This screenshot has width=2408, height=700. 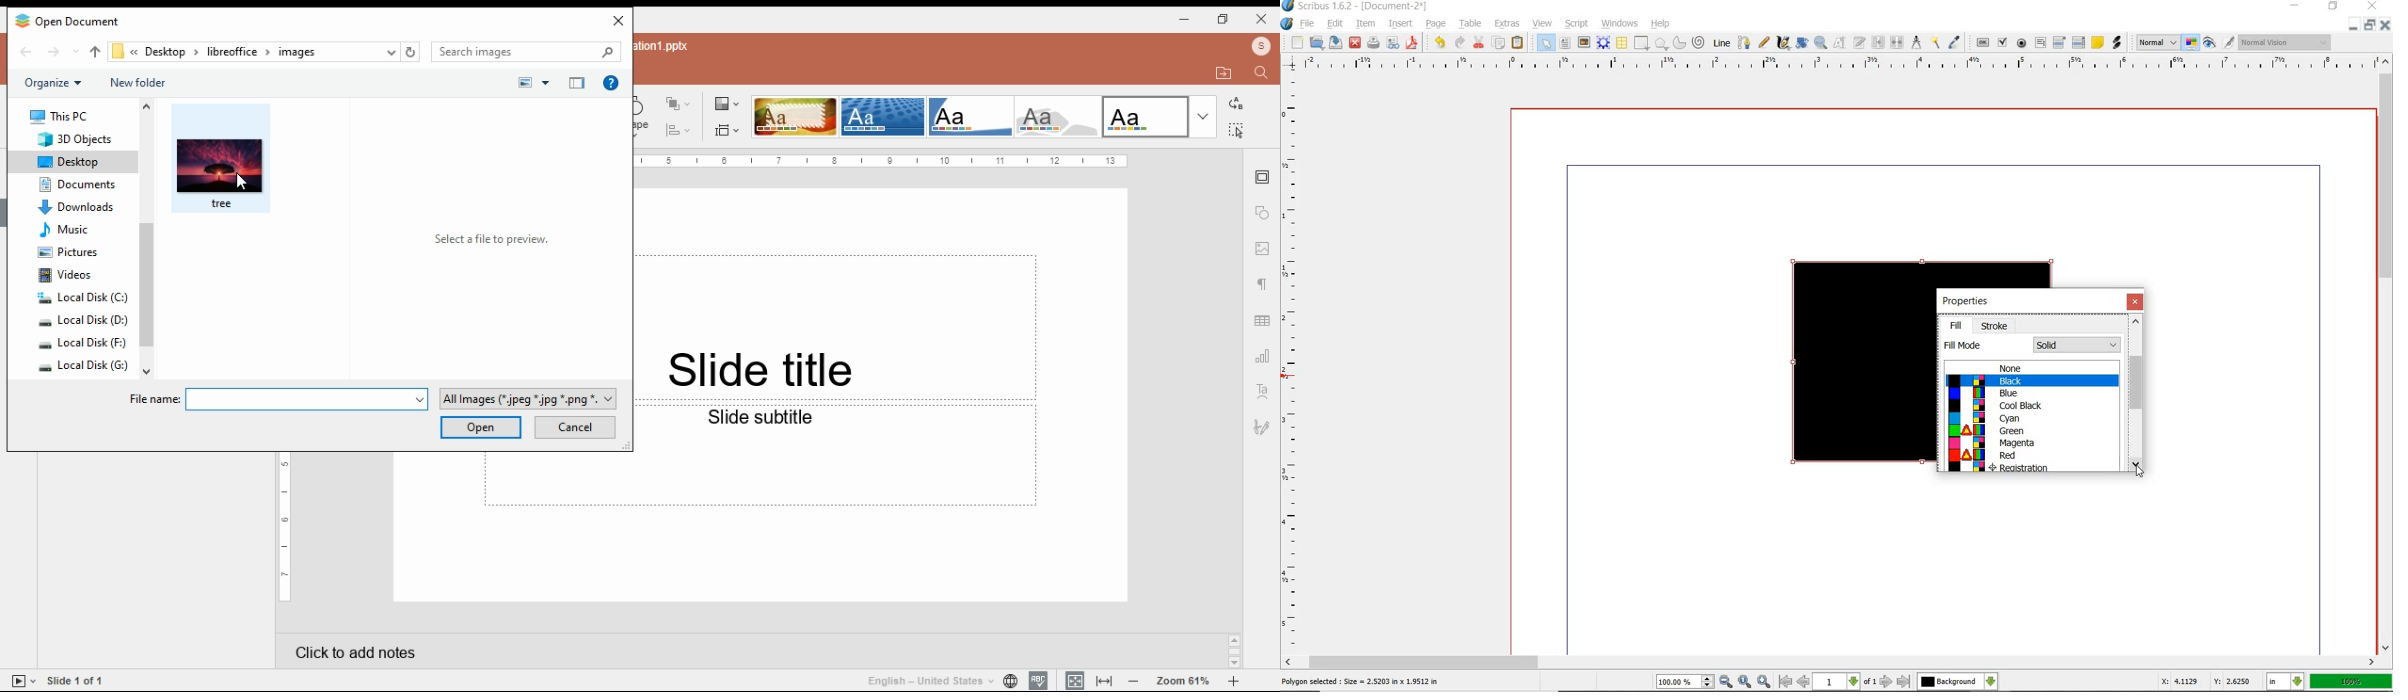 What do you see at coordinates (1622, 42) in the screenshot?
I see `table` at bounding box center [1622, 42].